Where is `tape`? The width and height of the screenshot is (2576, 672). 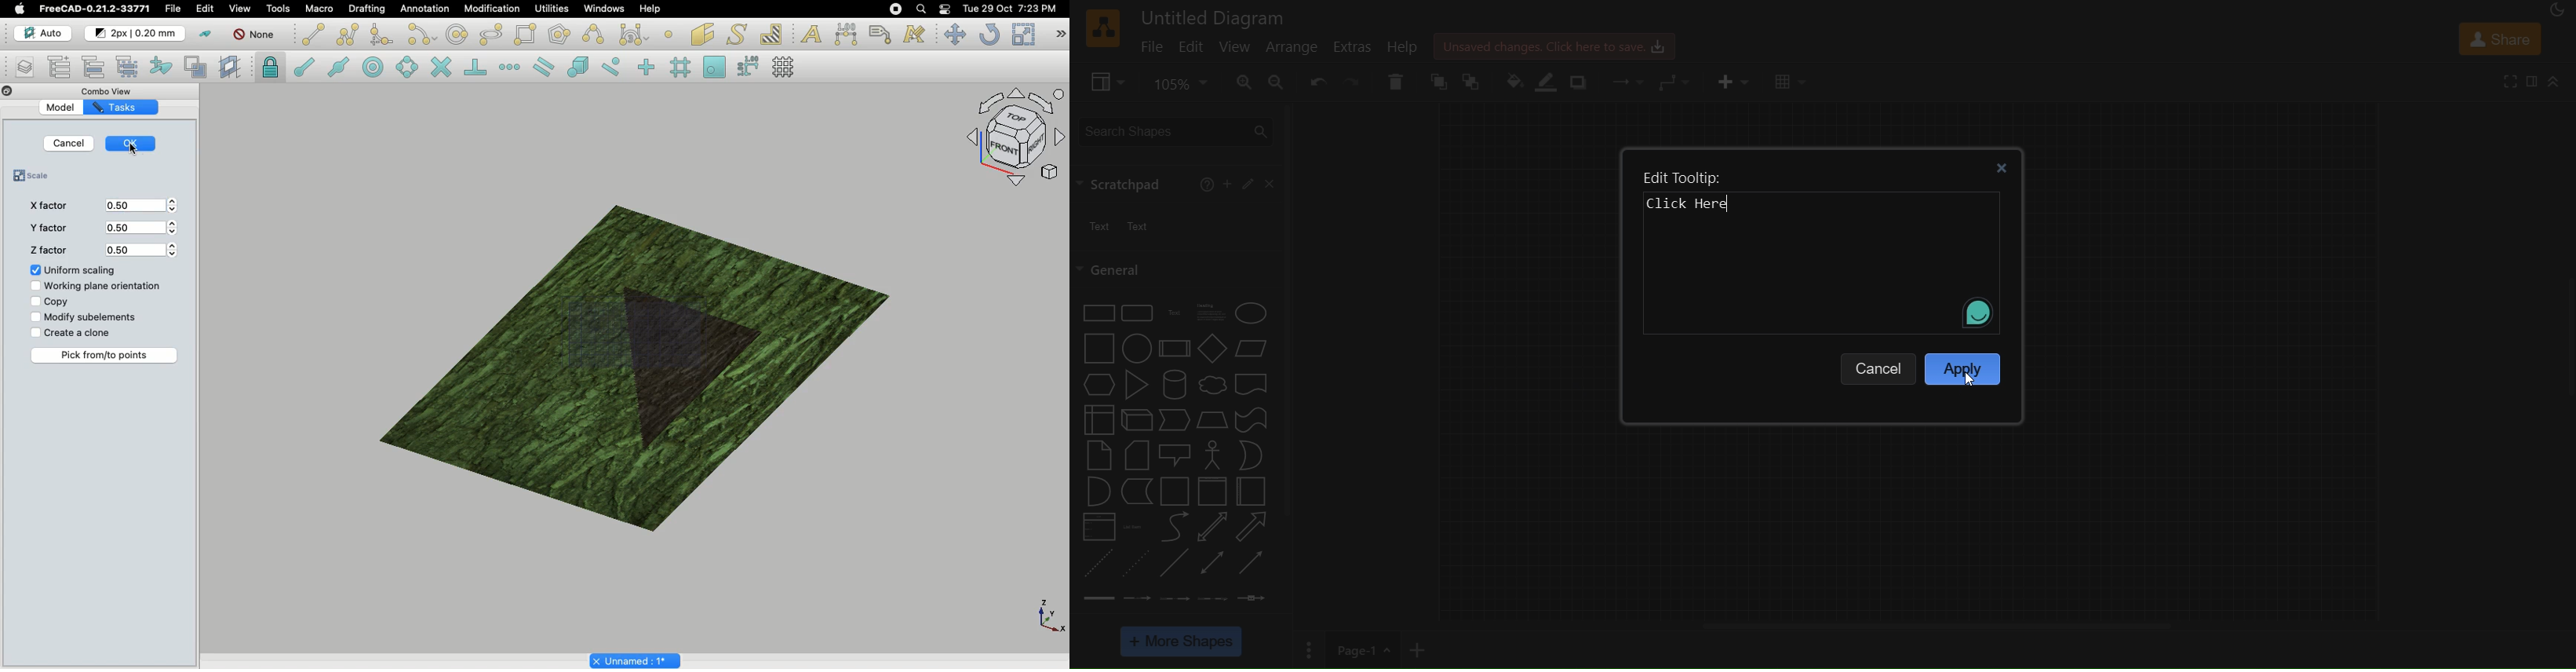
tape is located at coordinates (1250, 420).